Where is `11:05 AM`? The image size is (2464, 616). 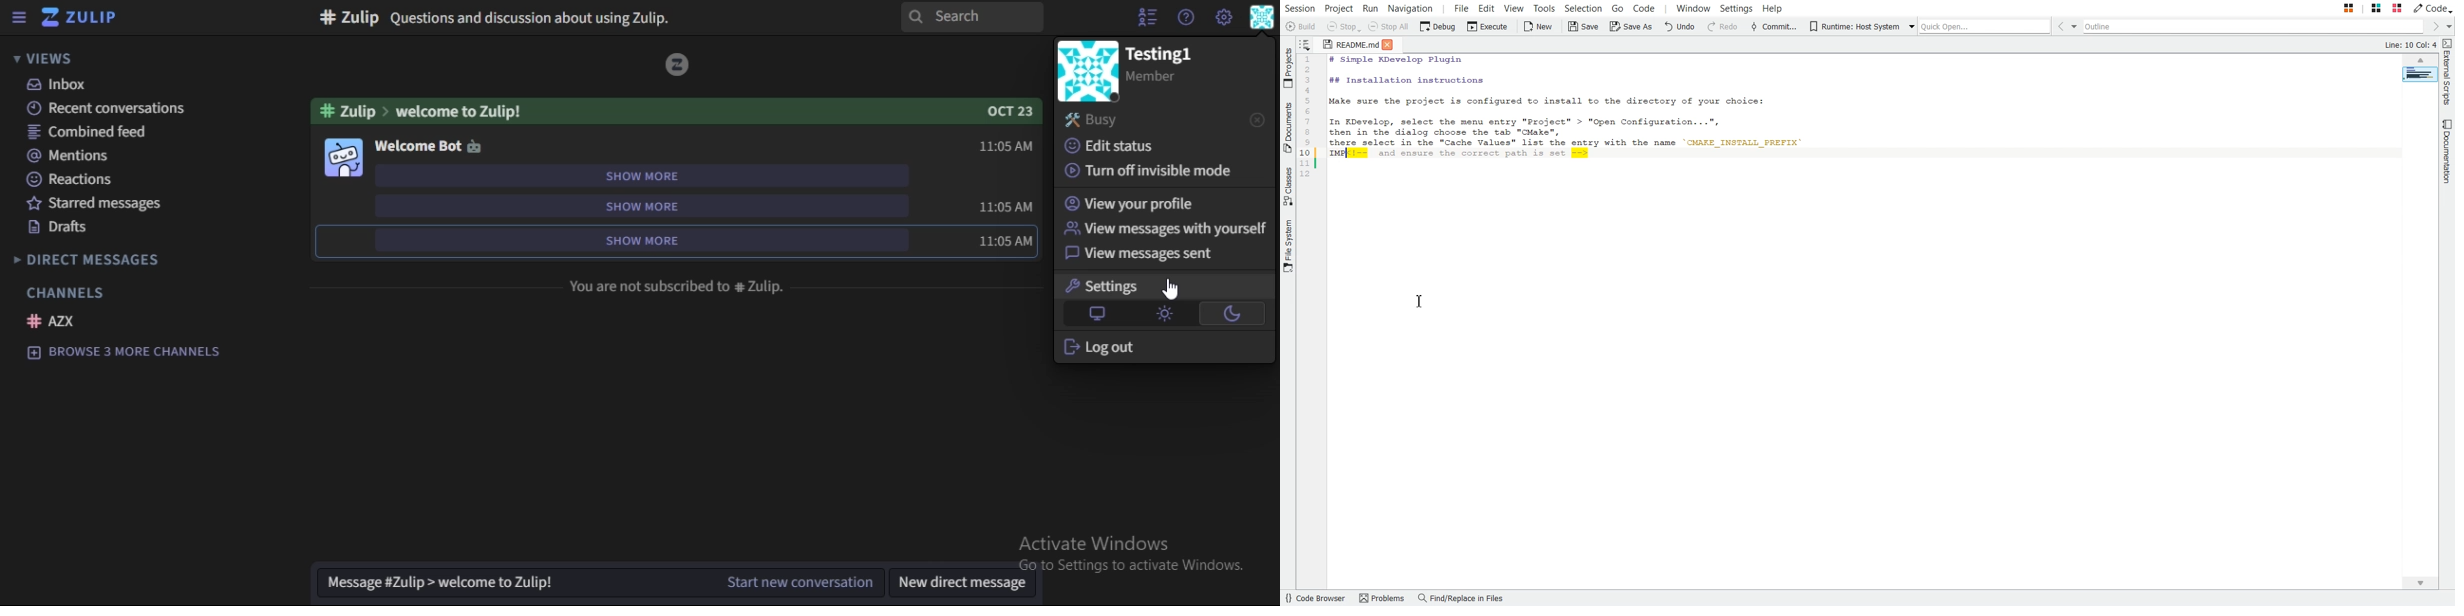
11:05 AM is located at coordinates (1003, 147).